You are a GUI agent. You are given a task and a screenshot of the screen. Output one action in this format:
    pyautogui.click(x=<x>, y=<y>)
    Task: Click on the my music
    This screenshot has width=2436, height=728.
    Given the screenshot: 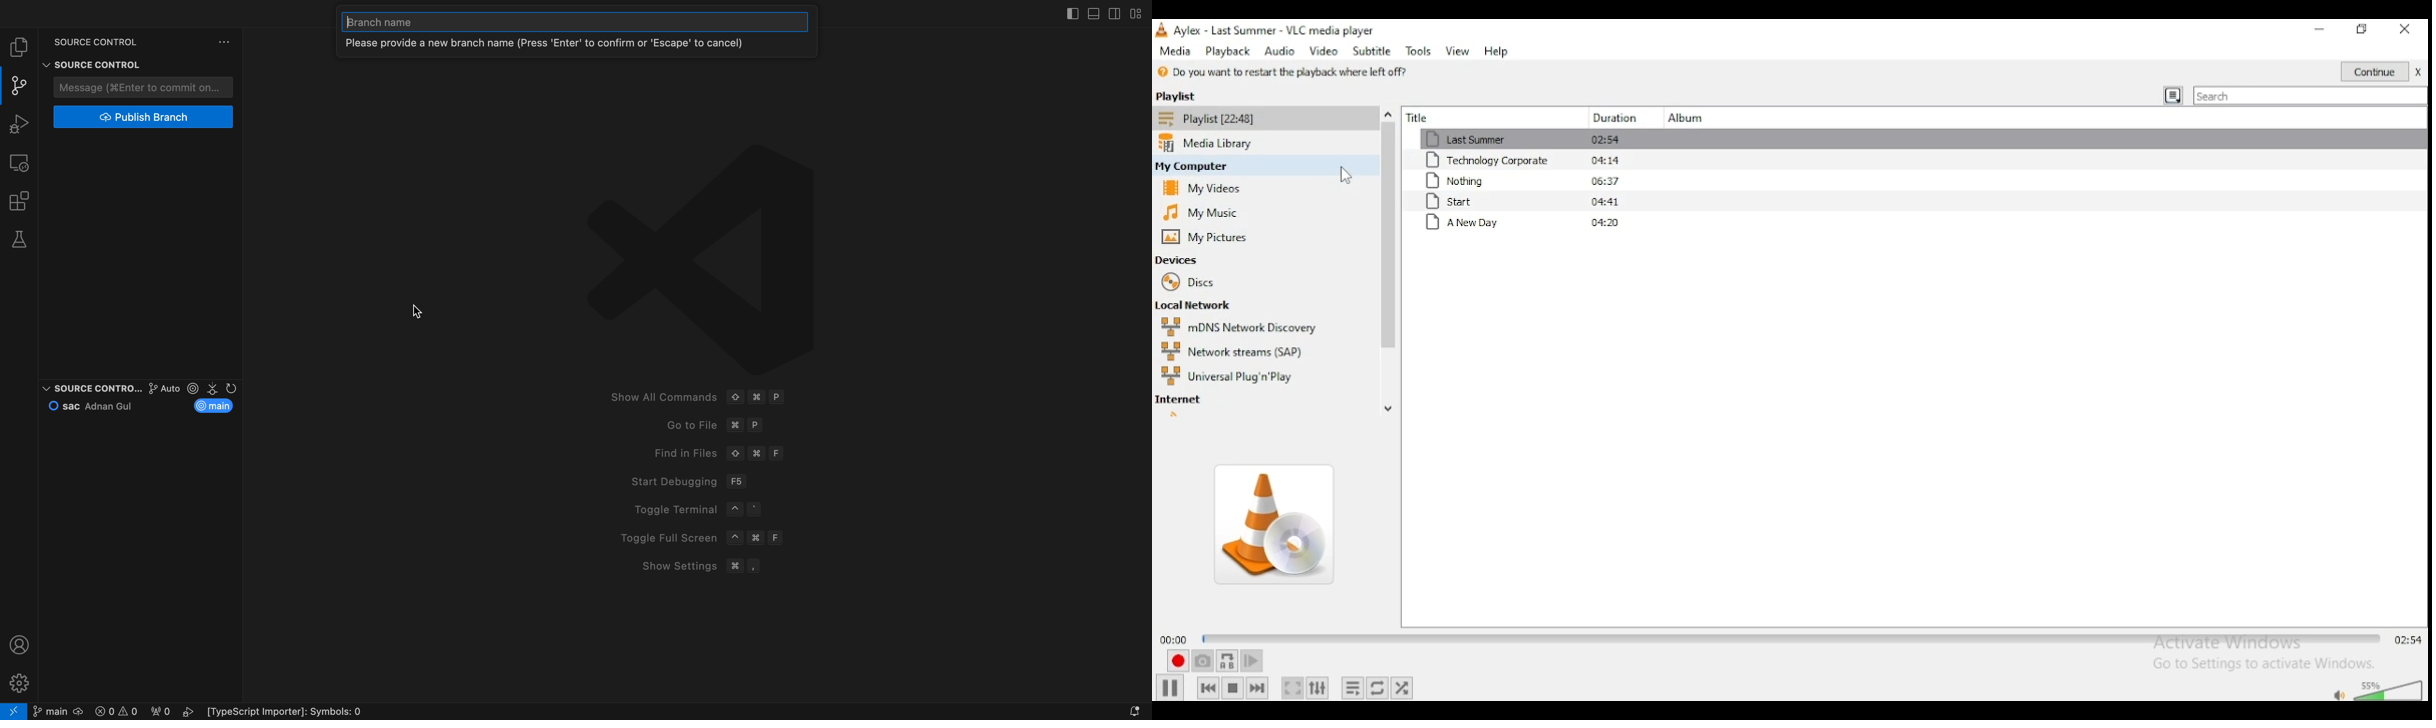 What is the action you would take?
    pyautogui.click(x=1199, y=213)
    